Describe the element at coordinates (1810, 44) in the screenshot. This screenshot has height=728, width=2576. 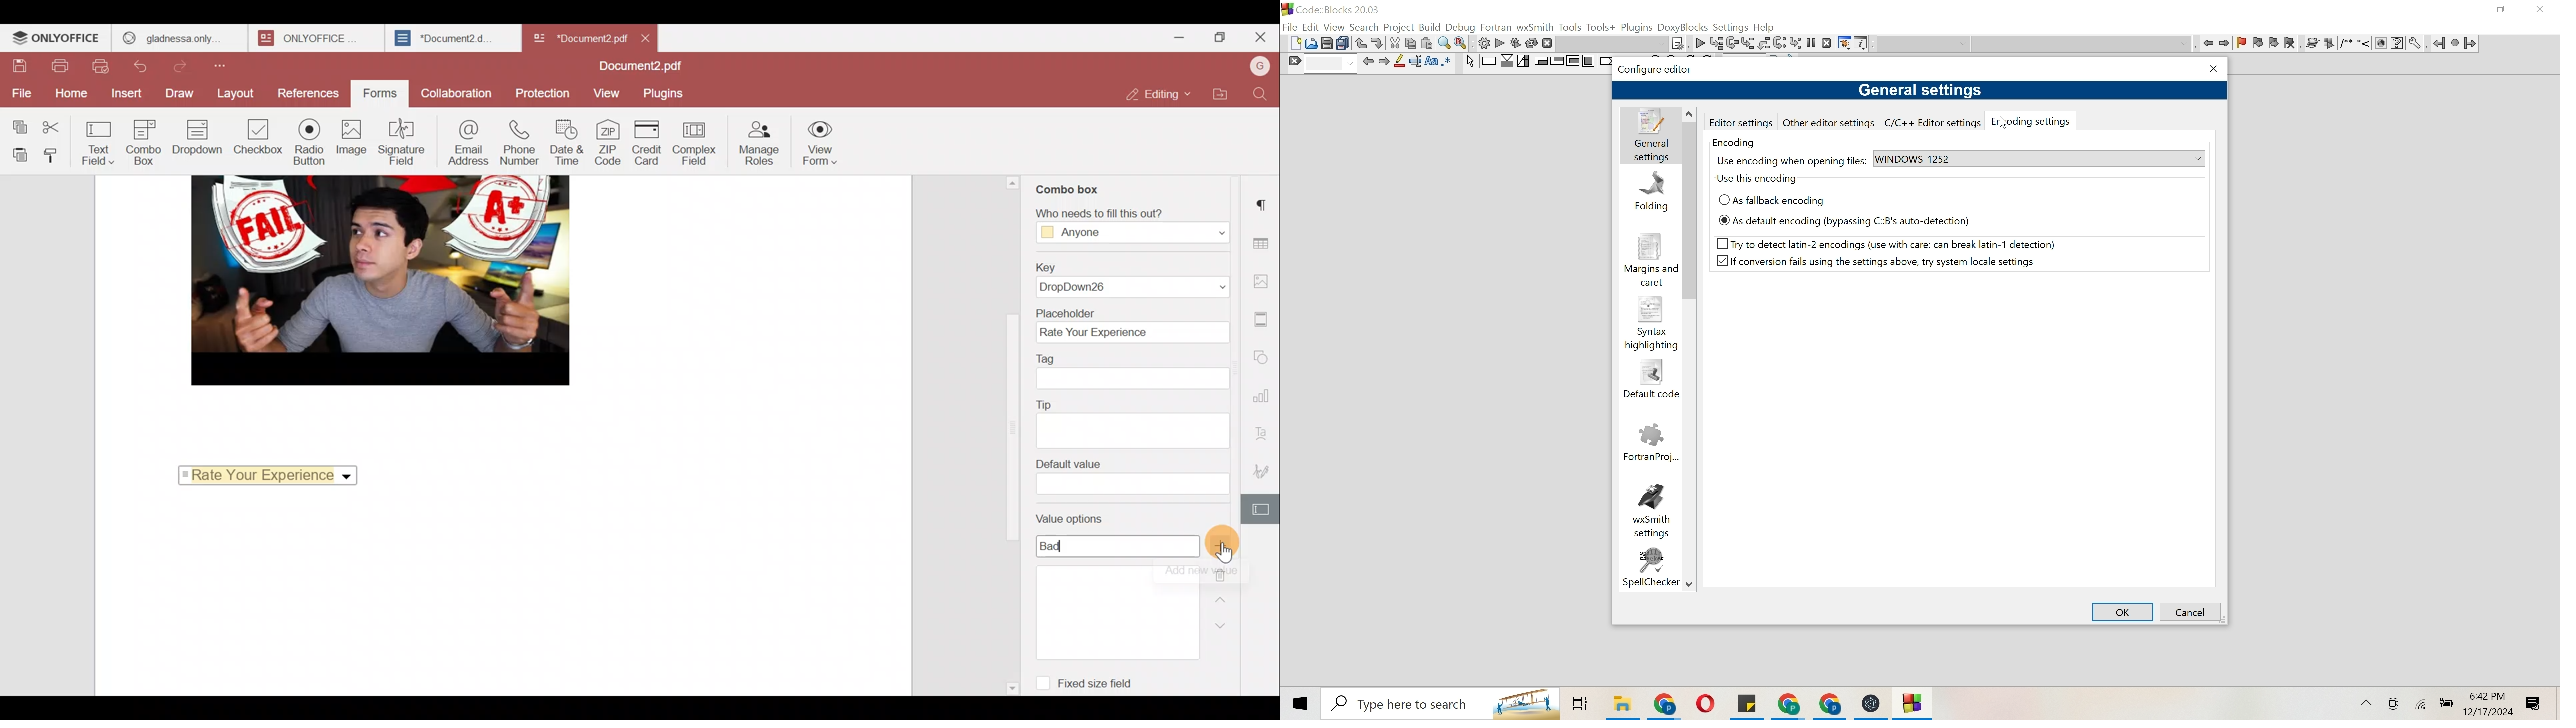
I see `Pause` at that location.